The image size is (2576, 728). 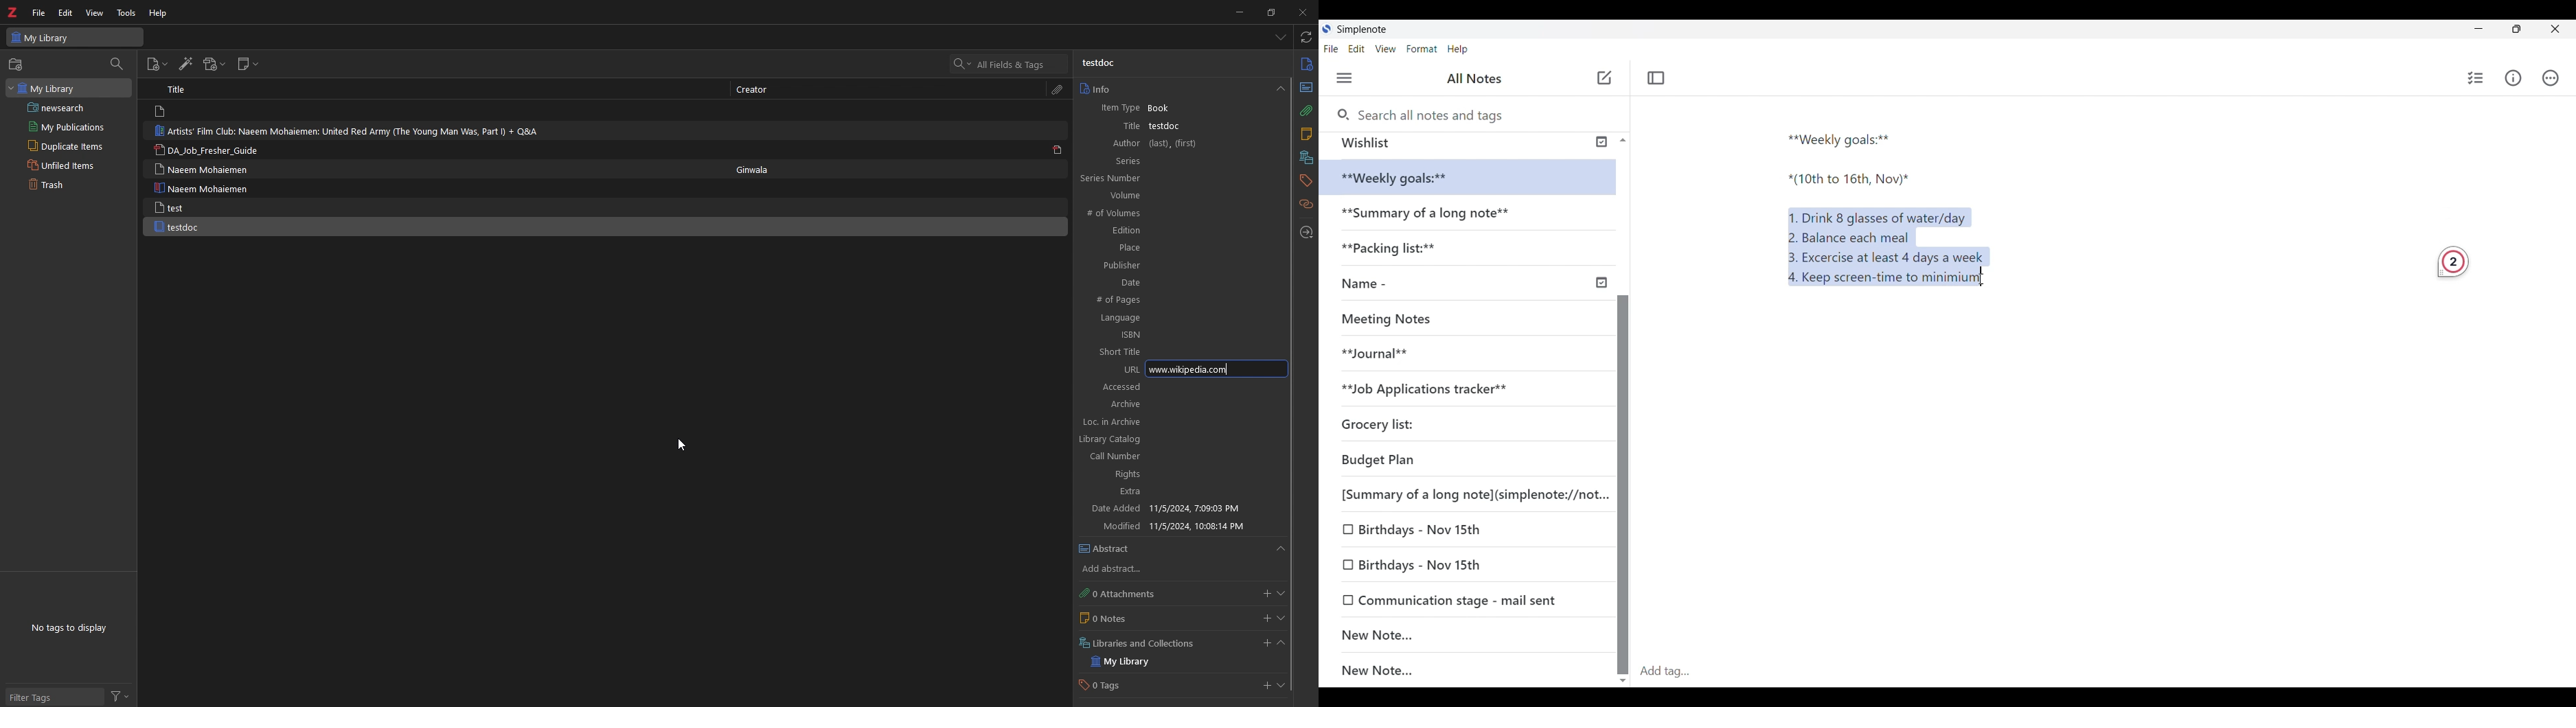 What do you see at coordinates (681, 447) in the screenshot?
I see `cursor` at bounding box center [681, 447].